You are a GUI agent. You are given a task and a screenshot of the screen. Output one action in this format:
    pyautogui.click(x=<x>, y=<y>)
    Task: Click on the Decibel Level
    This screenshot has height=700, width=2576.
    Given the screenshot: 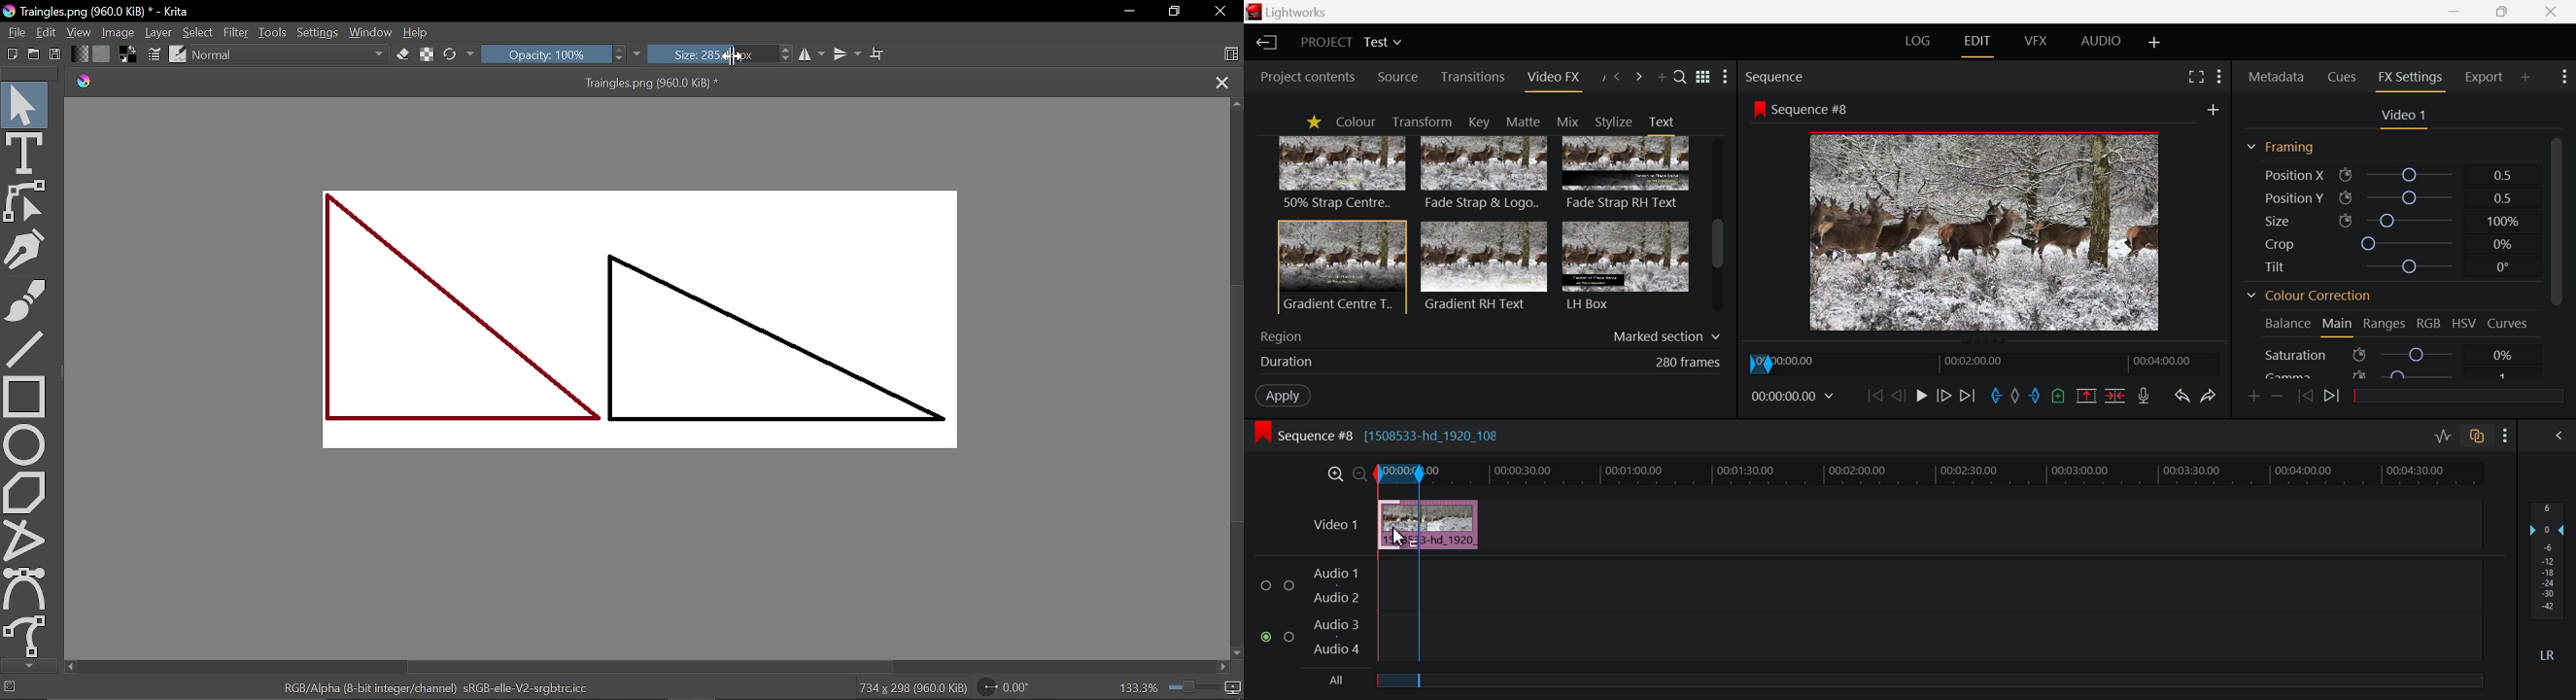 What is the action you would take?
    pyautogui.click(x=2548, y=584)
    